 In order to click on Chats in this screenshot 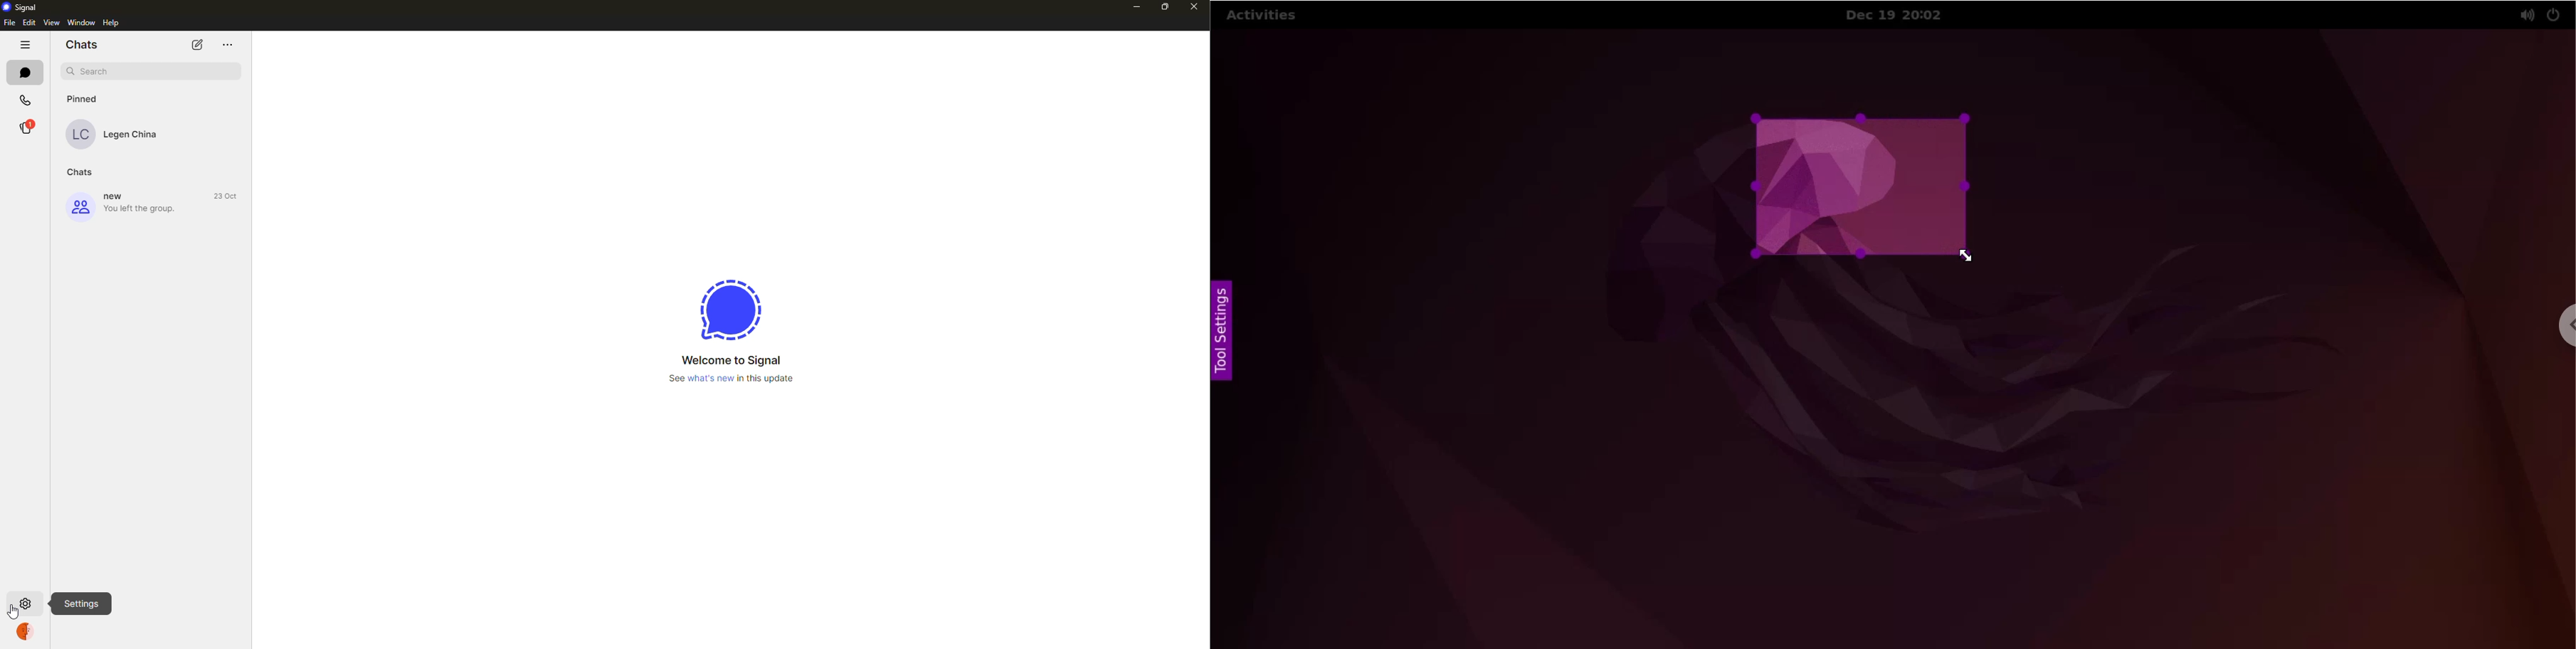, I will do `click(80, 44)`.